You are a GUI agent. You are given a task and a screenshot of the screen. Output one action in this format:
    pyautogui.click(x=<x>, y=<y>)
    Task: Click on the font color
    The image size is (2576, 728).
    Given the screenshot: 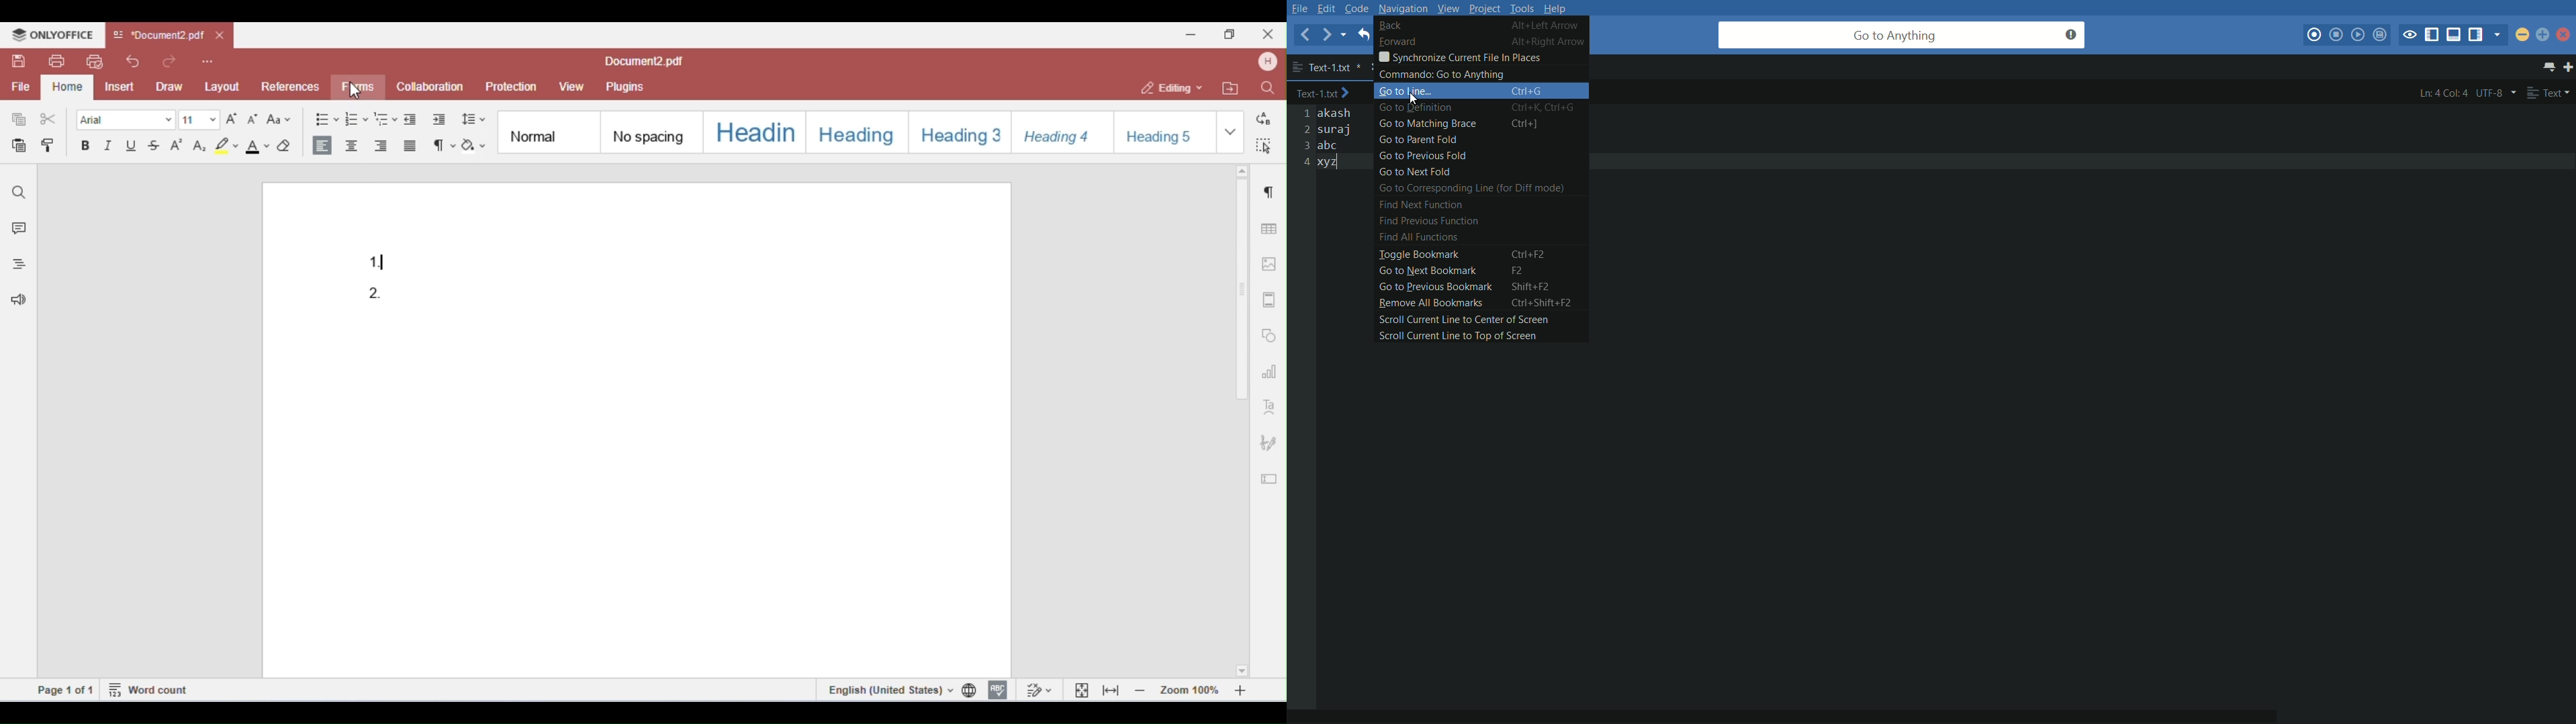 What is the action you would take?
    pyautogui.click(x=256, y=146)
    